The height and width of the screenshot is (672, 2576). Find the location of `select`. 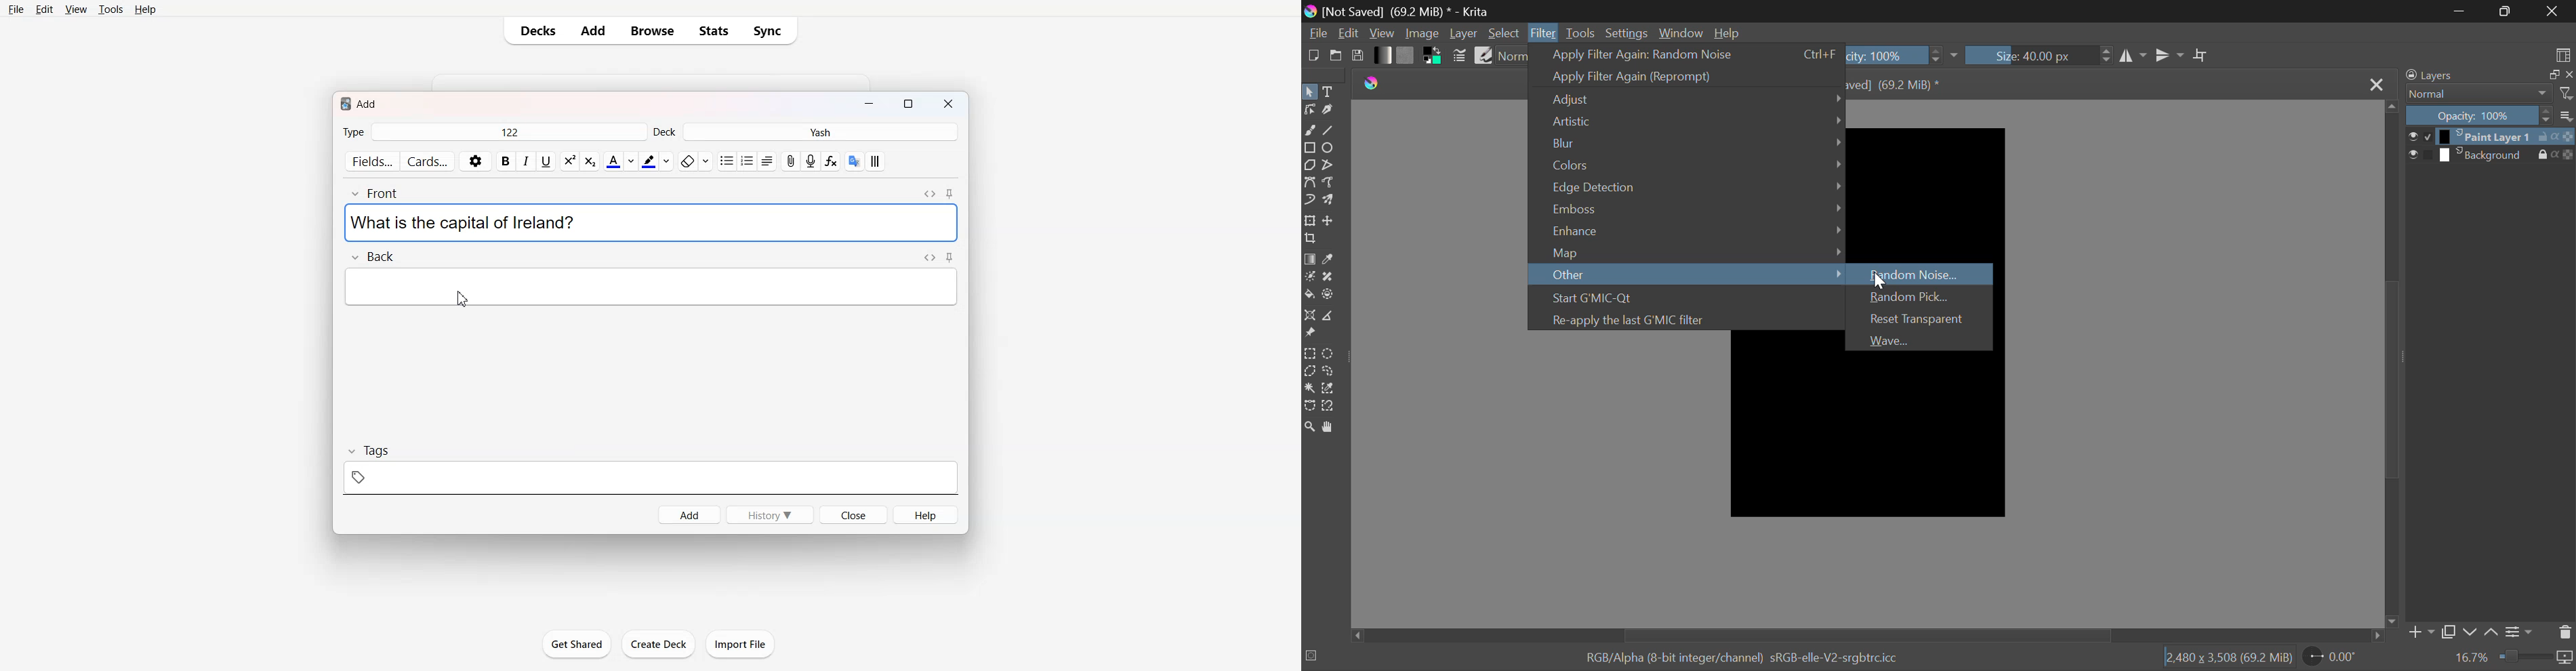

select is located at coordinates (2411, 154).